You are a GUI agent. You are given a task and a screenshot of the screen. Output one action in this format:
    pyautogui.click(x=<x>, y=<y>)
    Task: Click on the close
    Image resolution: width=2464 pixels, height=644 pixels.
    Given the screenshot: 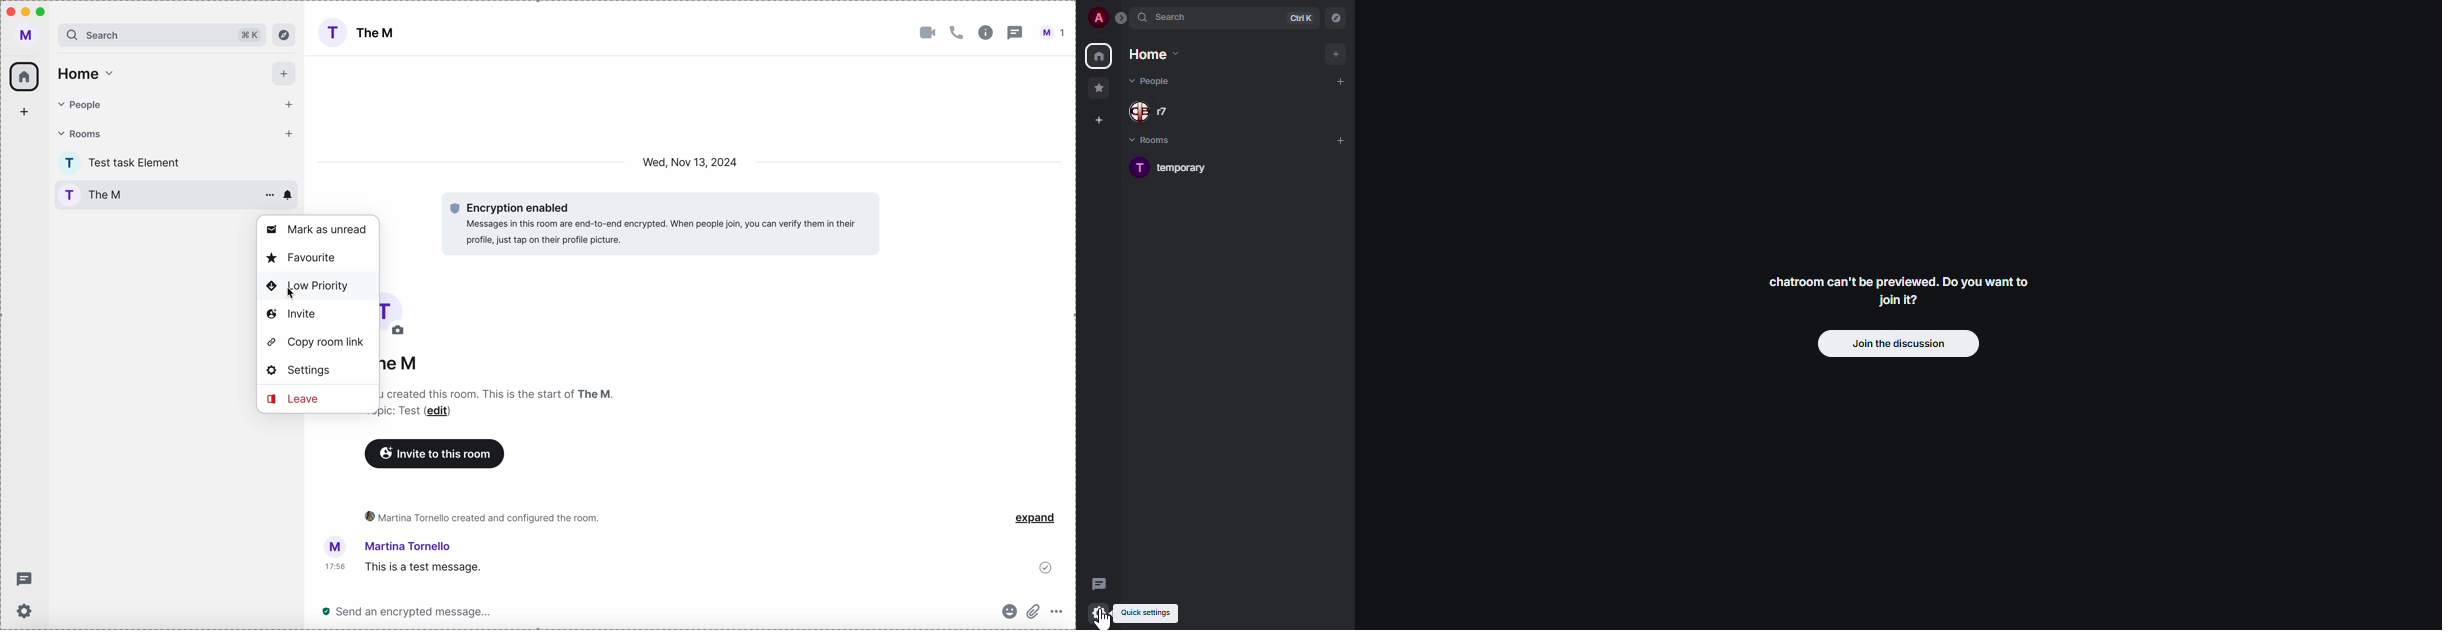 What is the action you would take?
    pyautogui.click(x=10, y=12)
    